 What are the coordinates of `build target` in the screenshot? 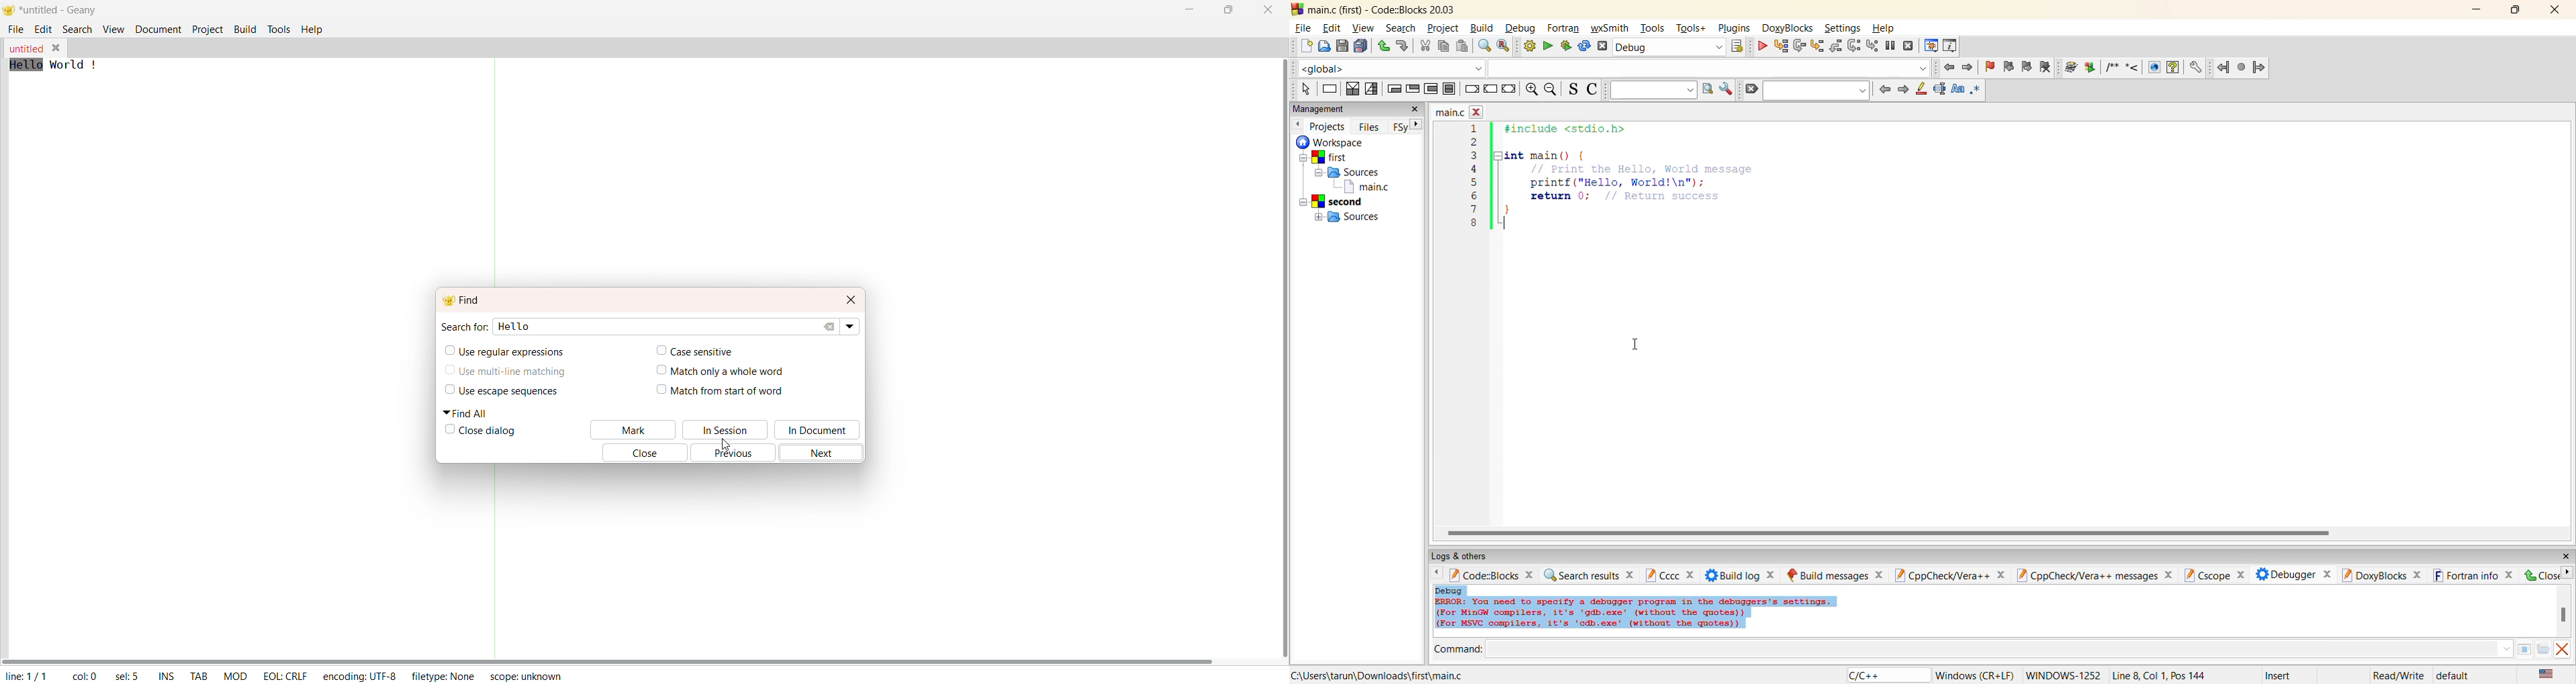 It's located at (1670, 48).